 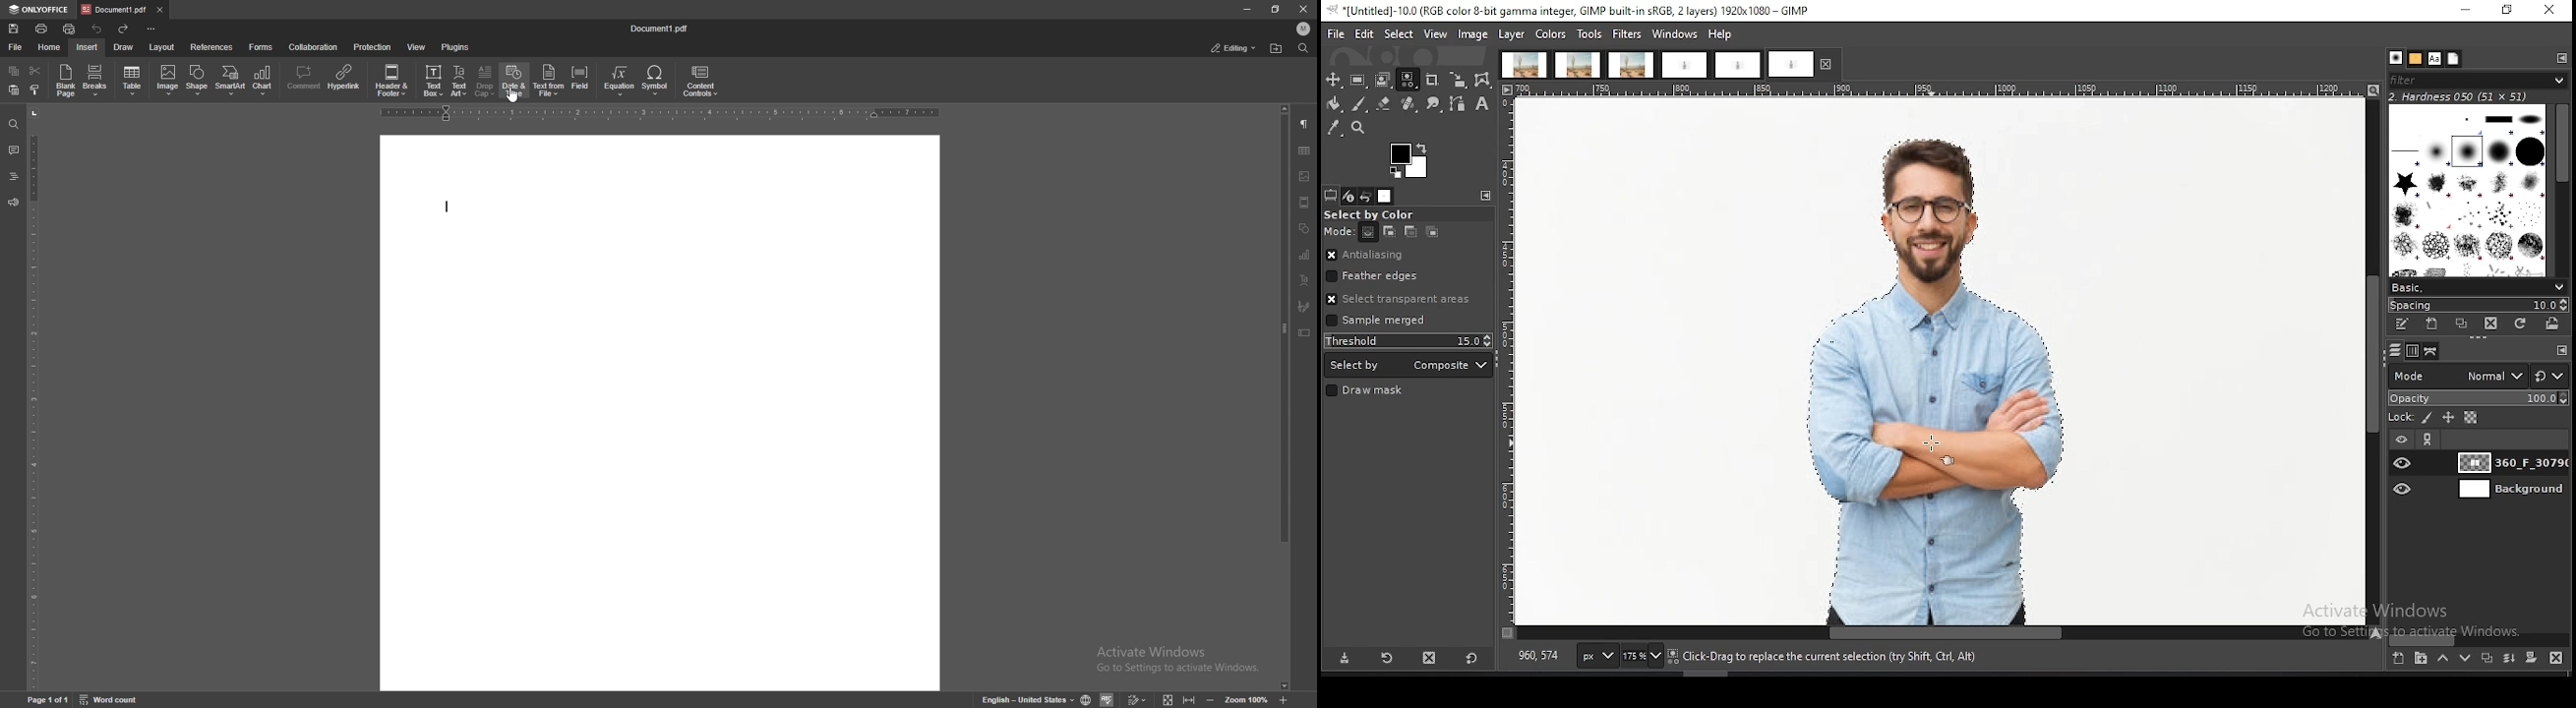 What do you see at coordinates (1305, 126) in the screenshot?
I see `paragraph` at bounding box center [1305, 126].